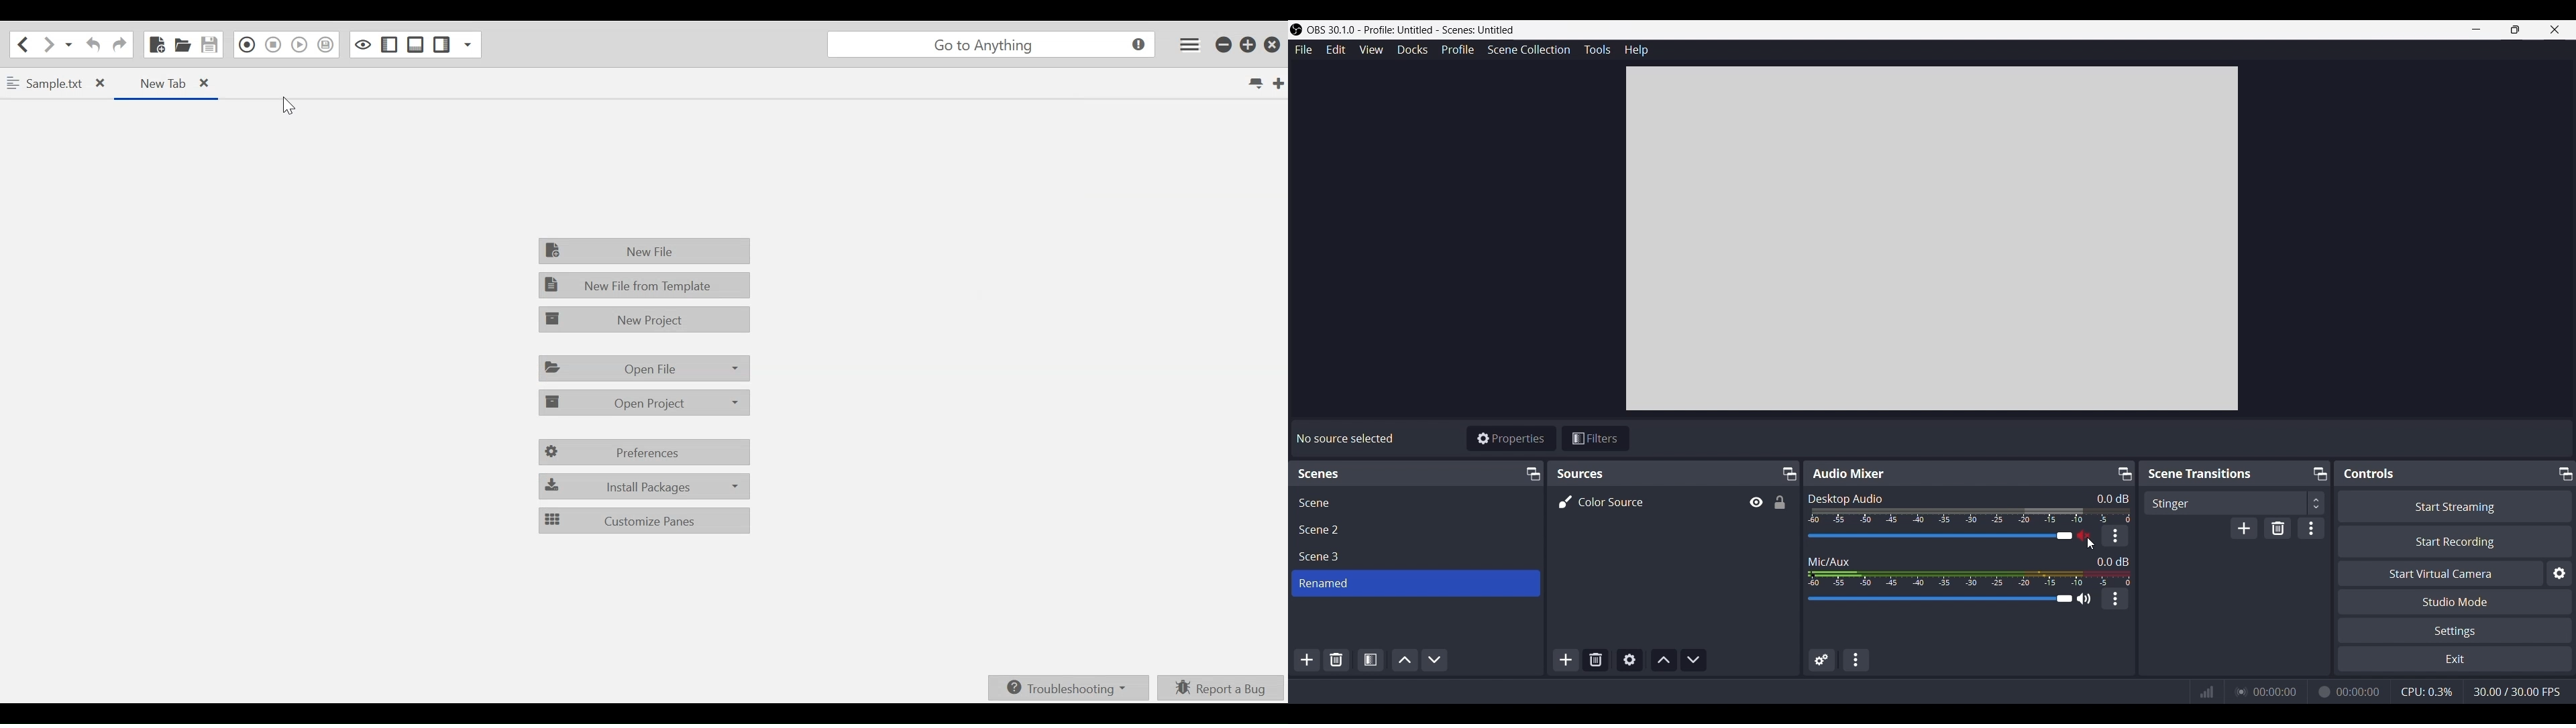 The height and width of the screenshot is (728, 2576). I want to click on Frames Per Second, so click(2516, 692).